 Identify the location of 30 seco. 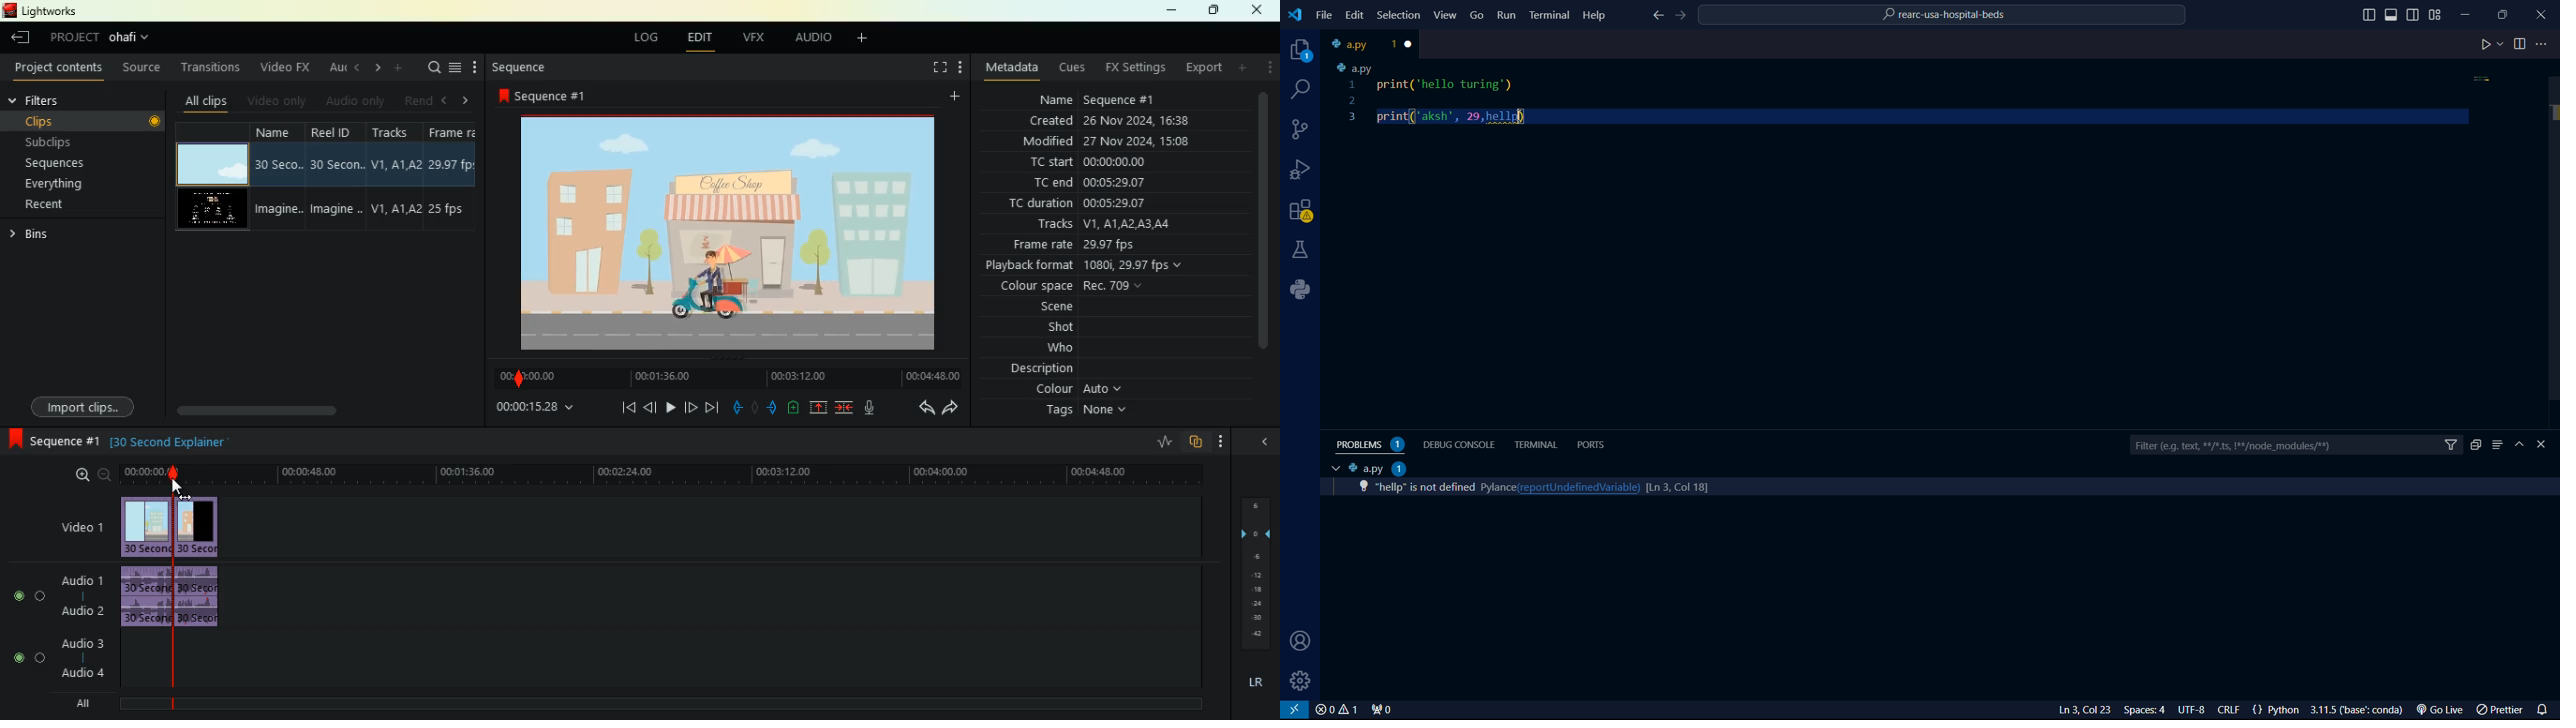
(336, 165).